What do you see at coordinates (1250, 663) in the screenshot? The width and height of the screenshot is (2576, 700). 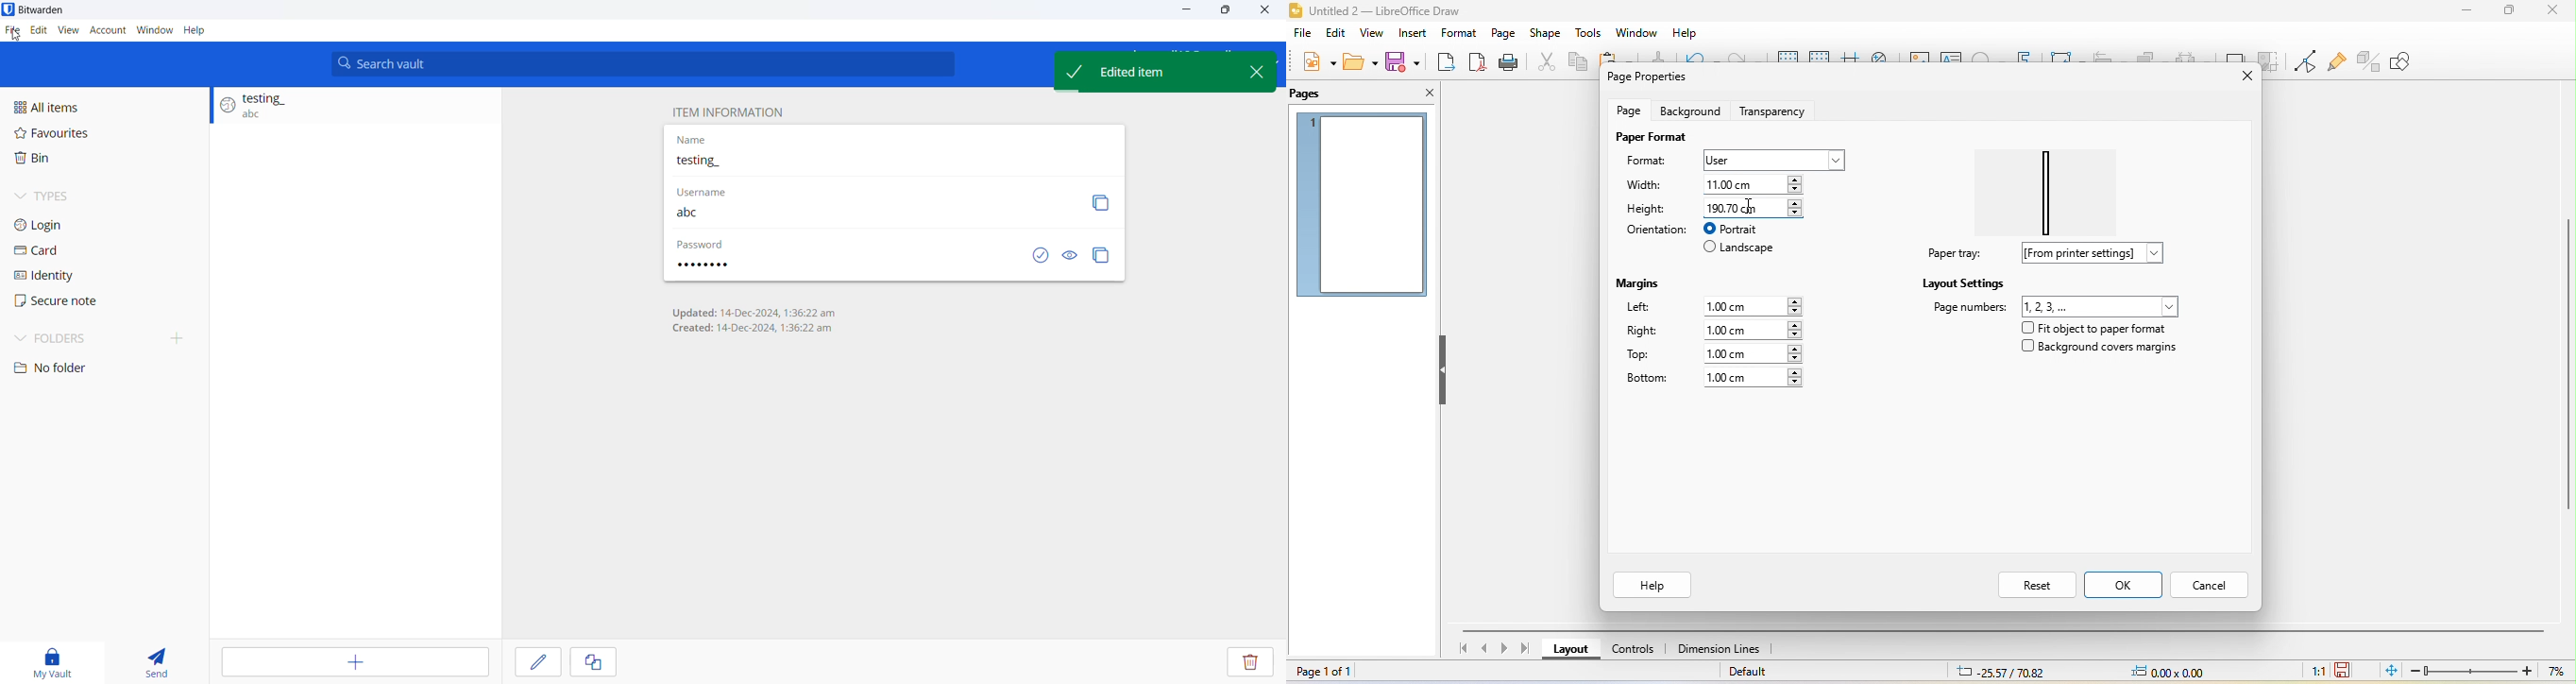 I see `Delete` at bounding box center [1250, 663].